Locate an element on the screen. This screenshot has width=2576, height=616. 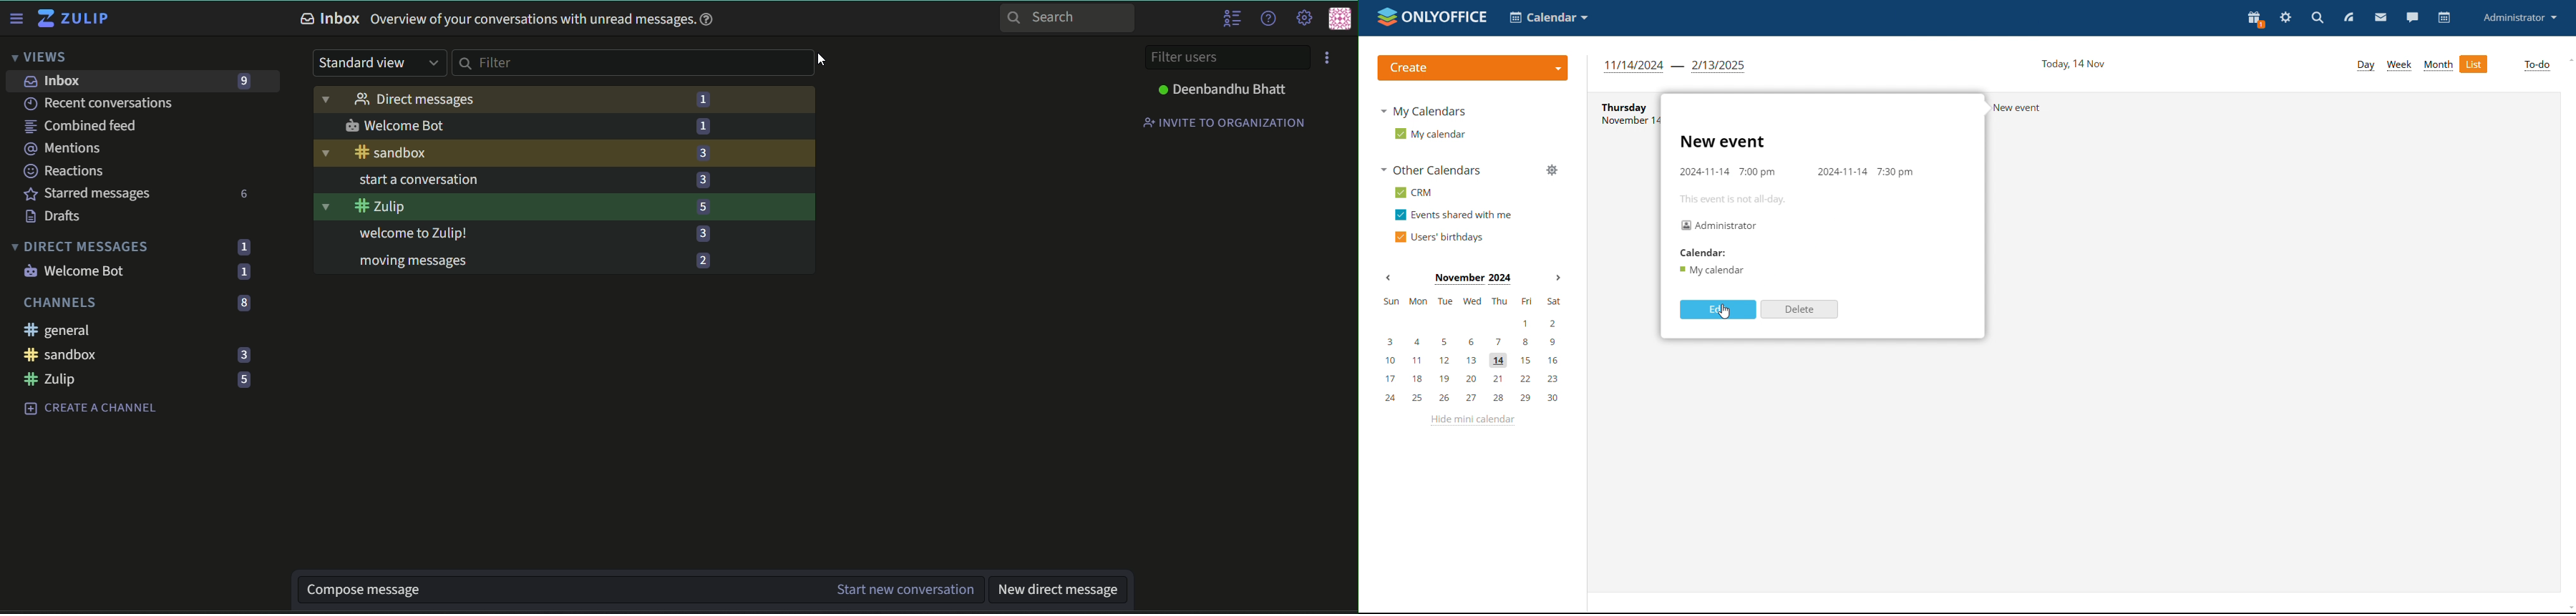
profile is located at coordinates (2521, 17).